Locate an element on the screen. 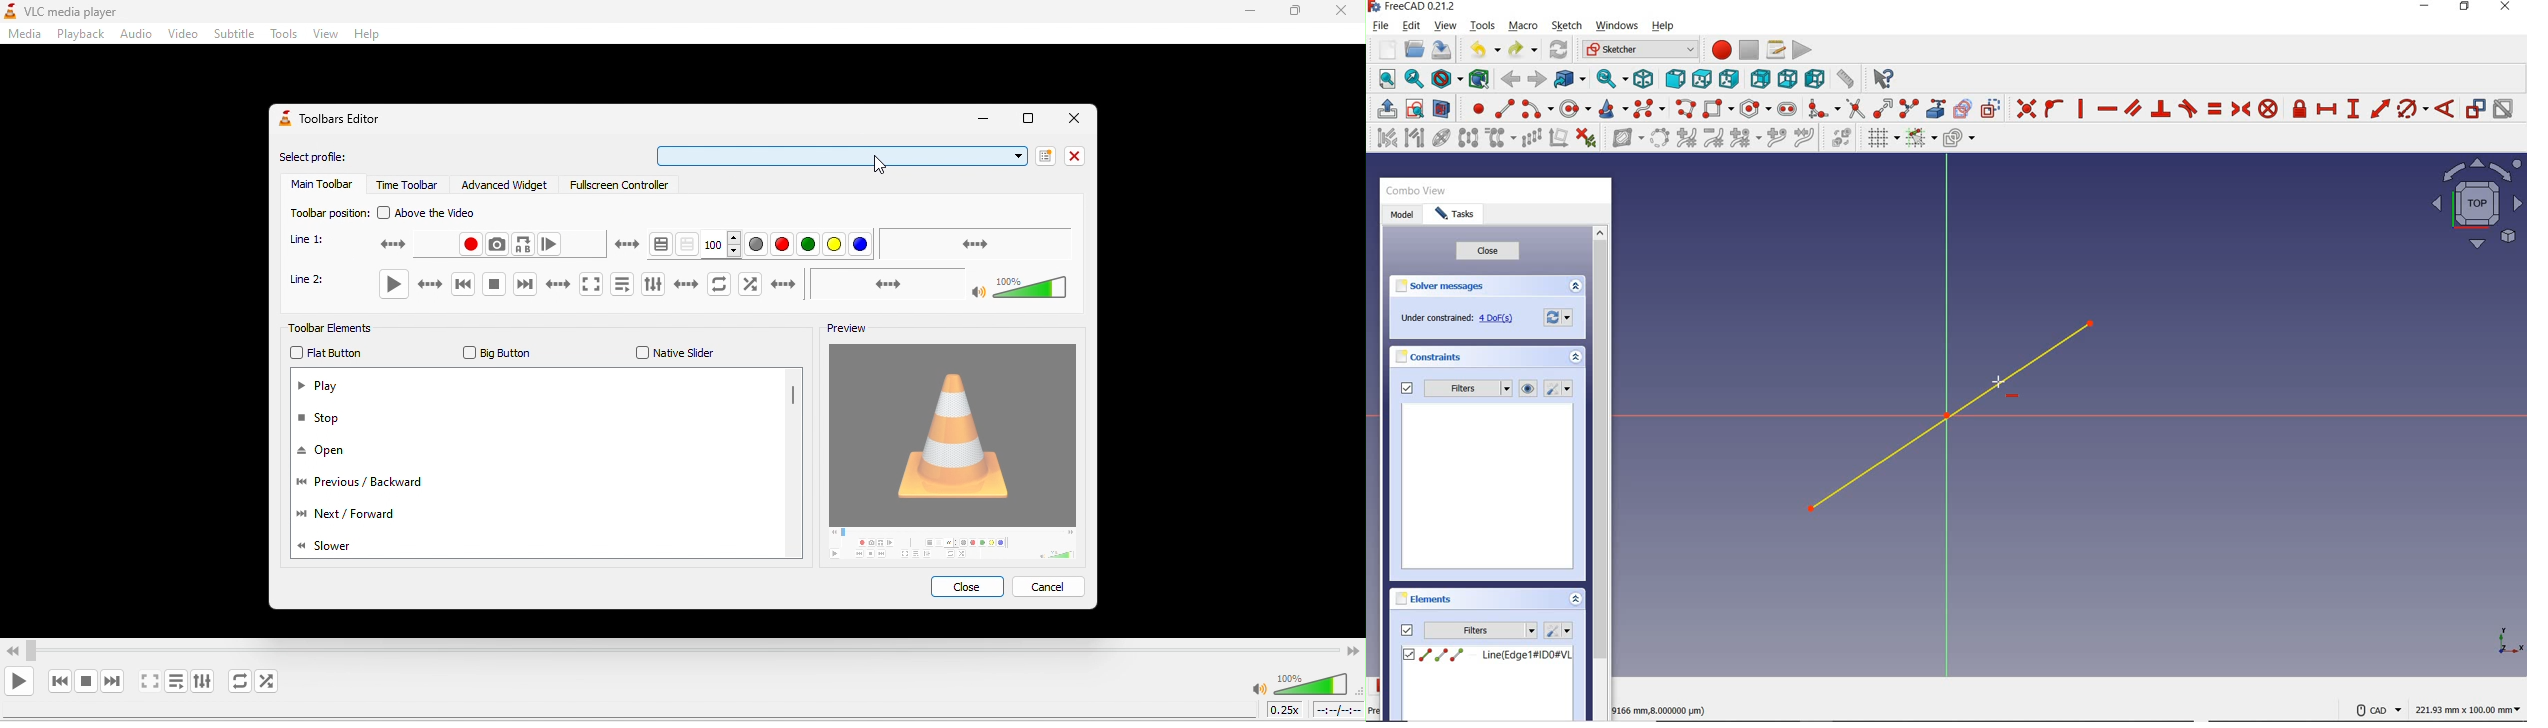 Image resolution: width=2548 pixels, height=728 pixels. SETTINGS is located at coordinates (1560, 389).